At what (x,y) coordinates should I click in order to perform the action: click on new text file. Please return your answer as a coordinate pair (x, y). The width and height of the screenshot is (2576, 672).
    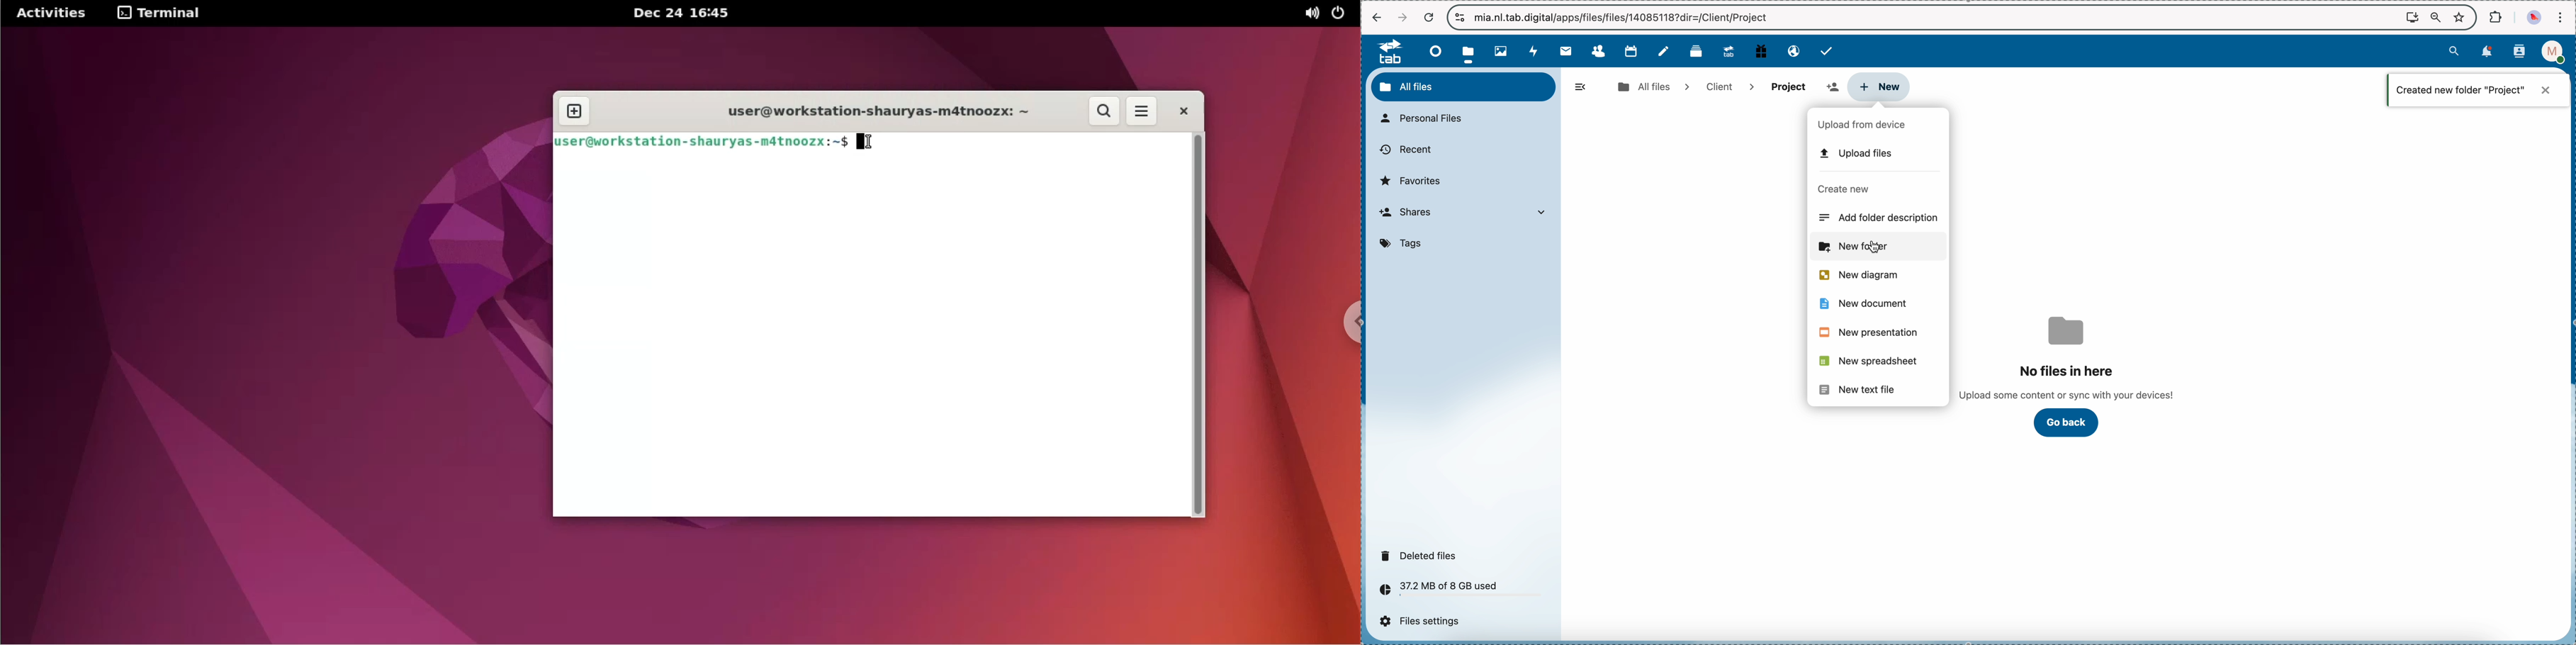
    Looking at the image, I should click on (1856, 389).